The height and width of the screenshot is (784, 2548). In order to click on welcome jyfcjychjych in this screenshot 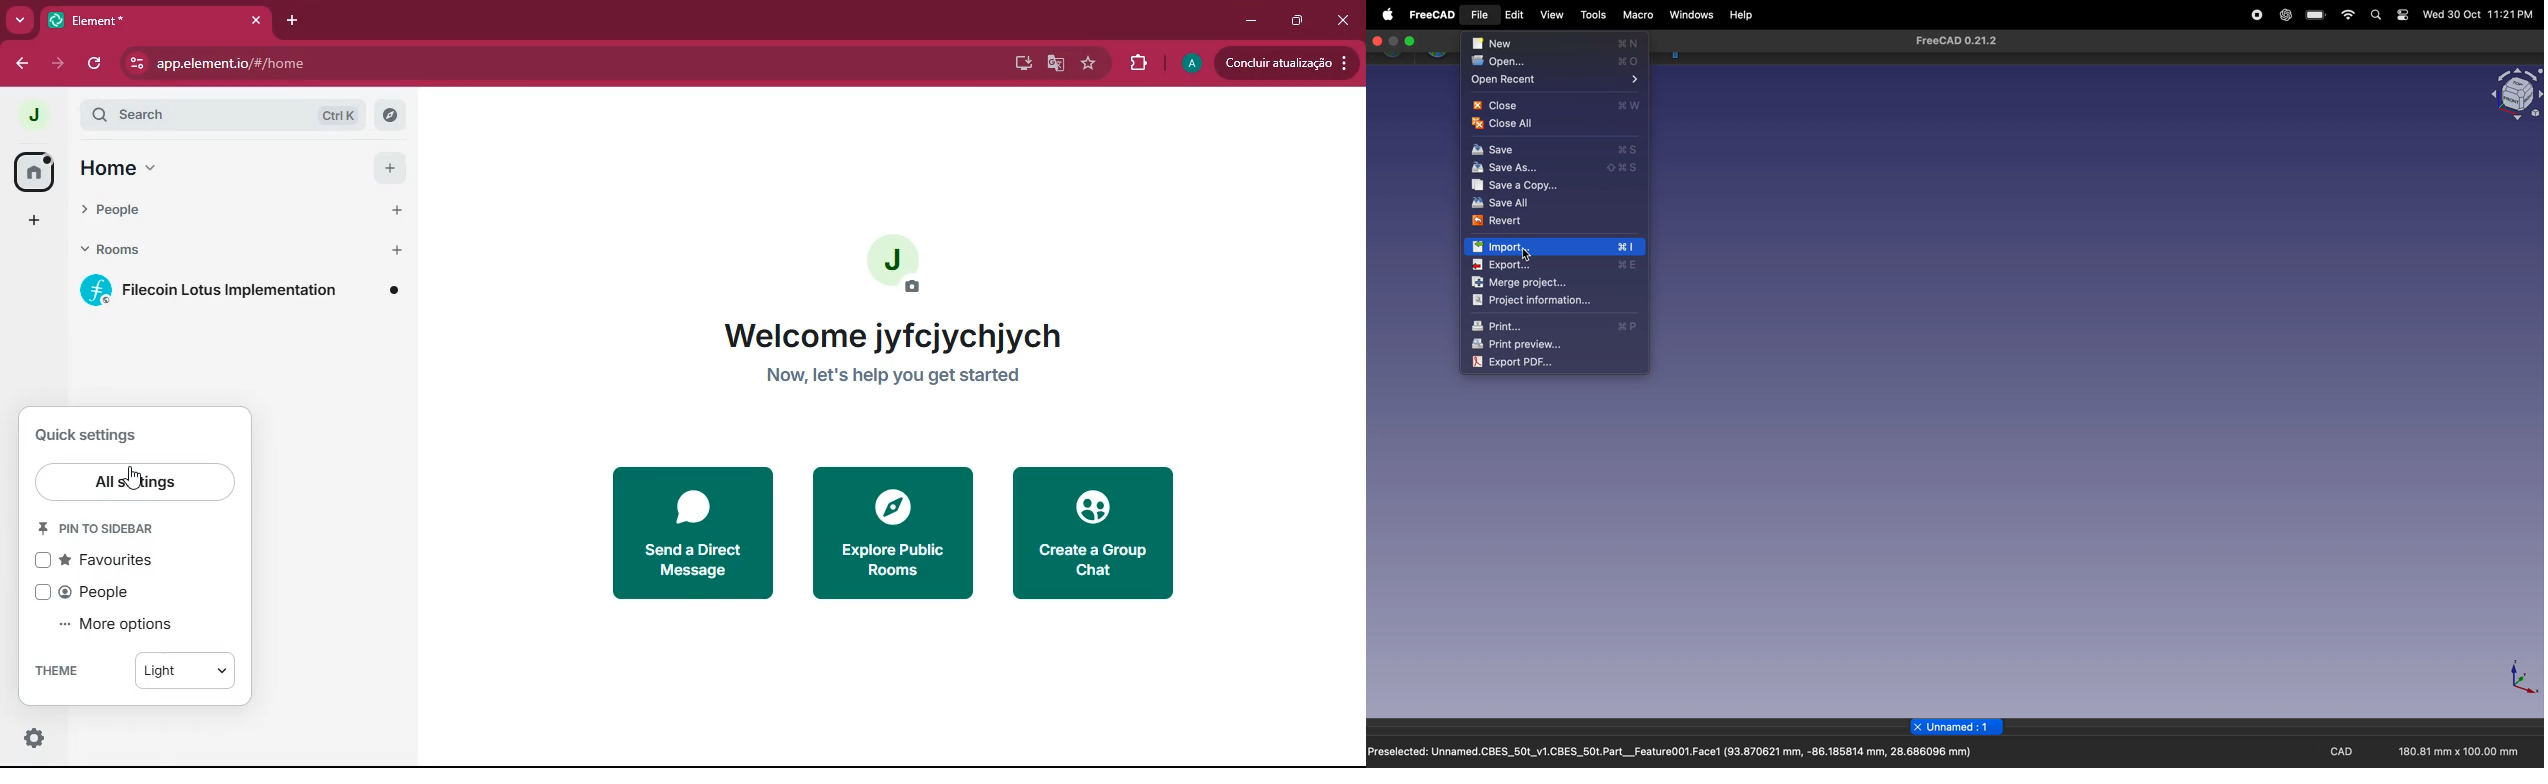, I will do `click(911, 337)`.